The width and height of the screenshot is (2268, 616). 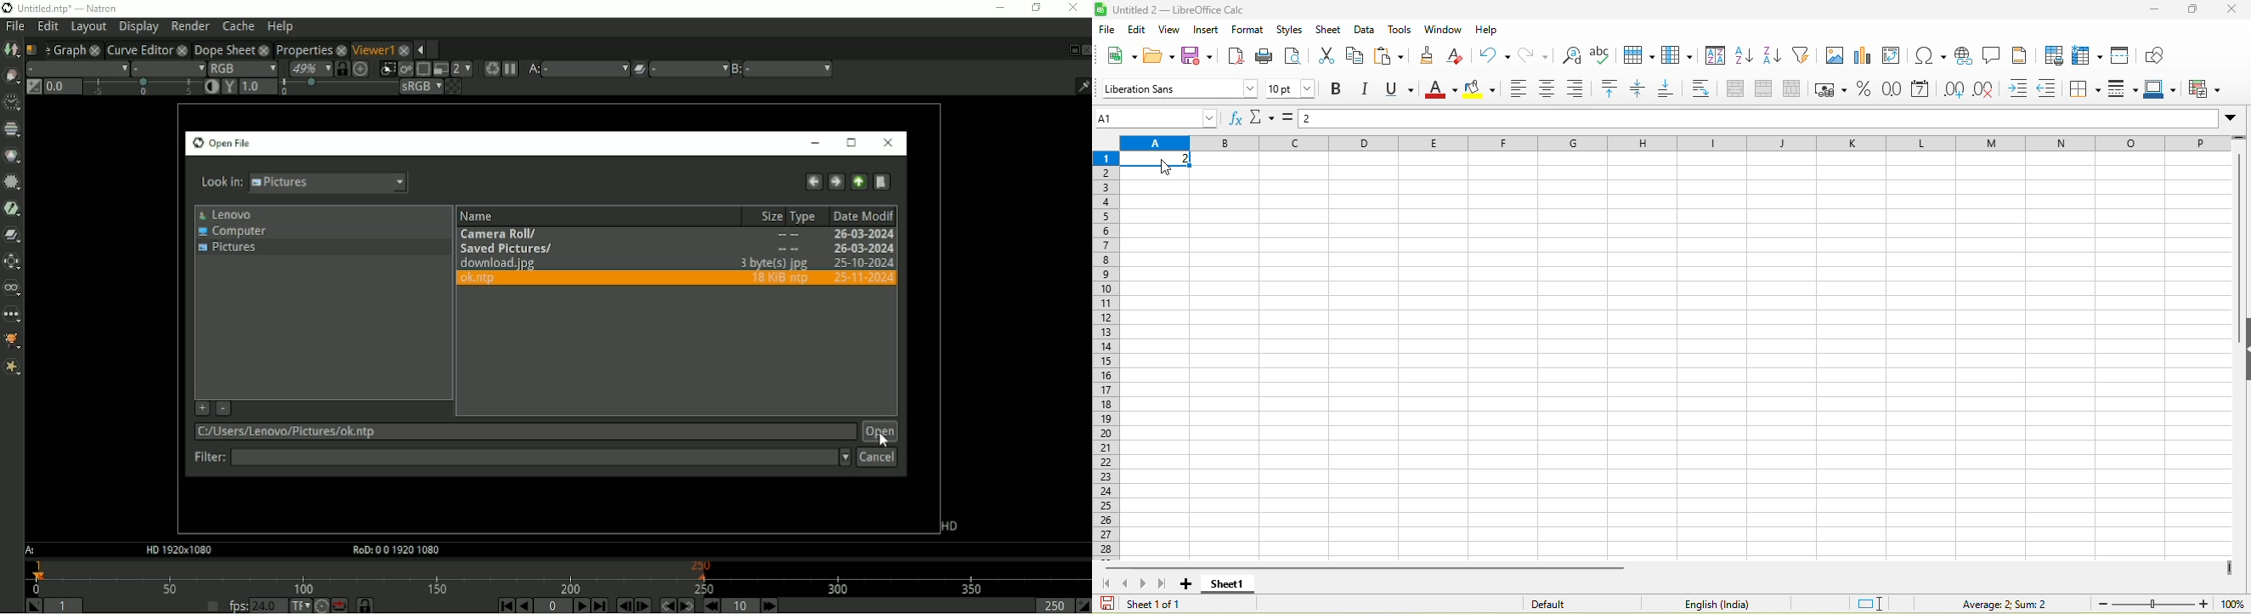 What do you see at coordinates (1865, 57) in the screenshot?
I see `chart` at bounding box center [1865, 57].